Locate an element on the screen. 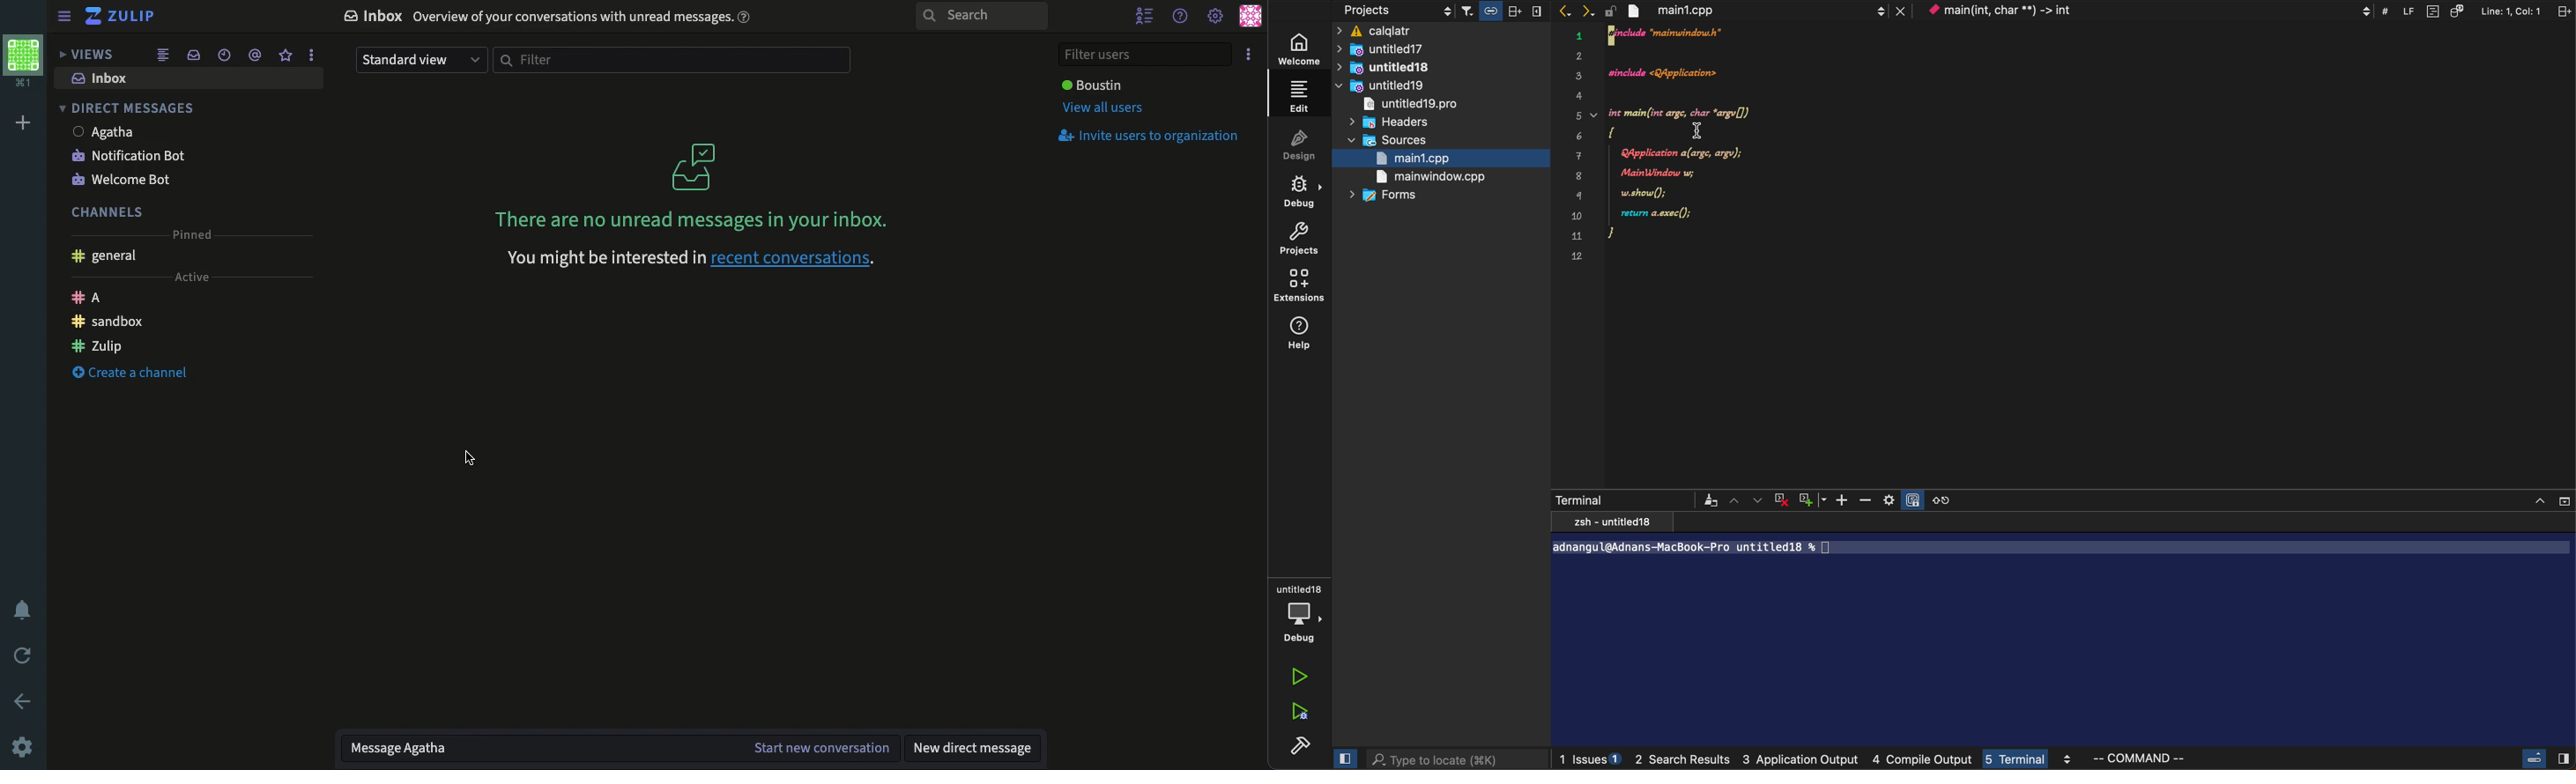  design is located at coordinates (1298, 146).